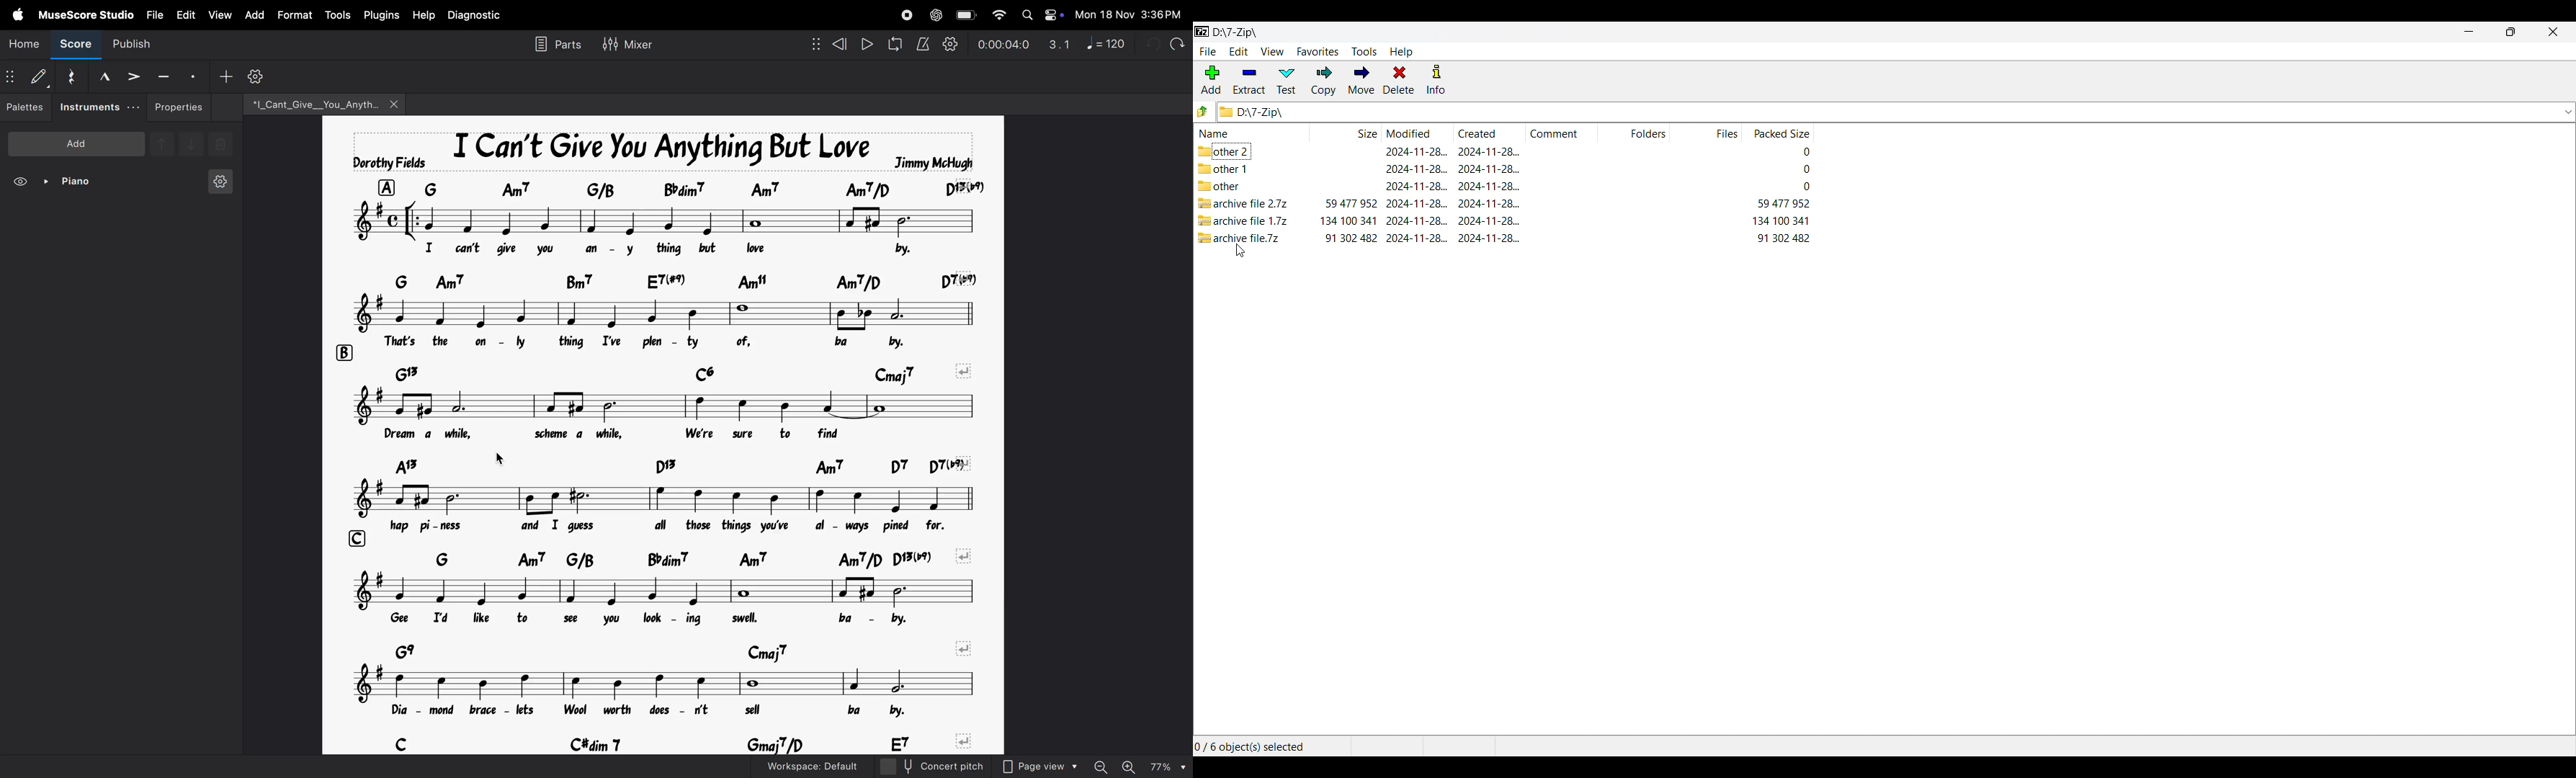  Describe the element at coordinates (669, 499) in the screenshot. I see `notes` at that location.